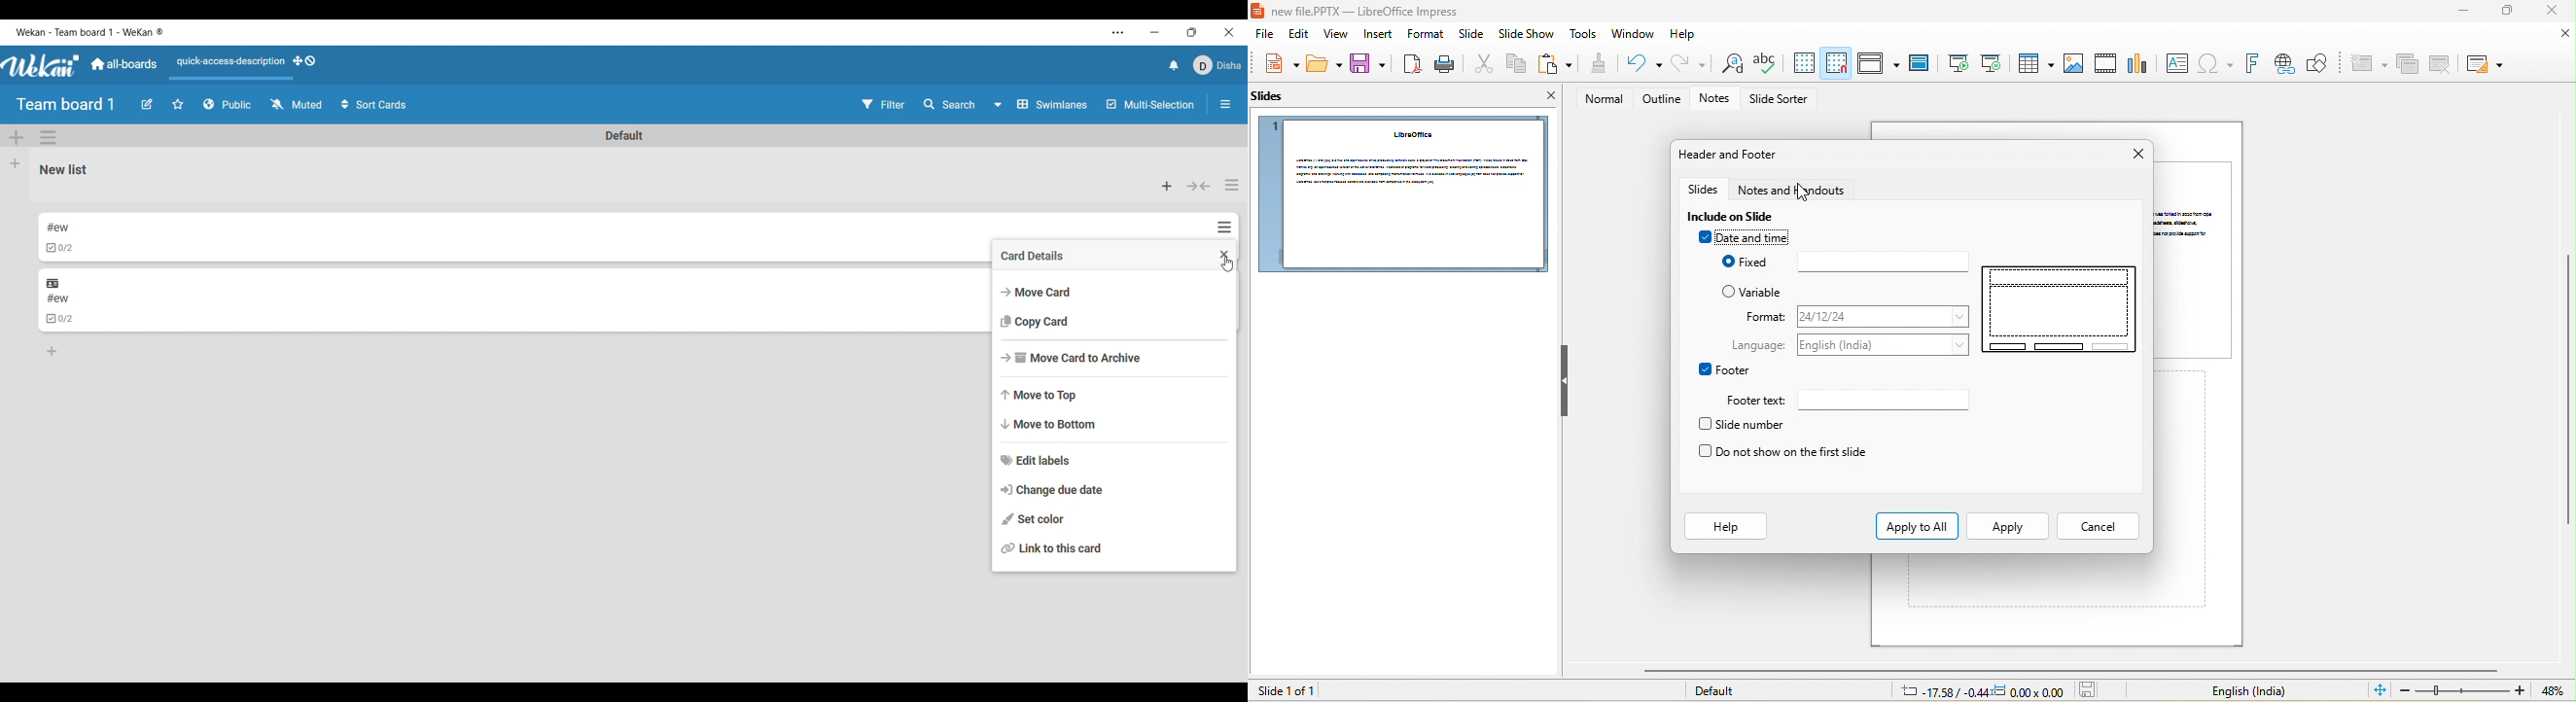  What do you see at coordinates (2030, 580) in the screenshot?
I see `click here to add notes` at bounding box center [2030, 580].